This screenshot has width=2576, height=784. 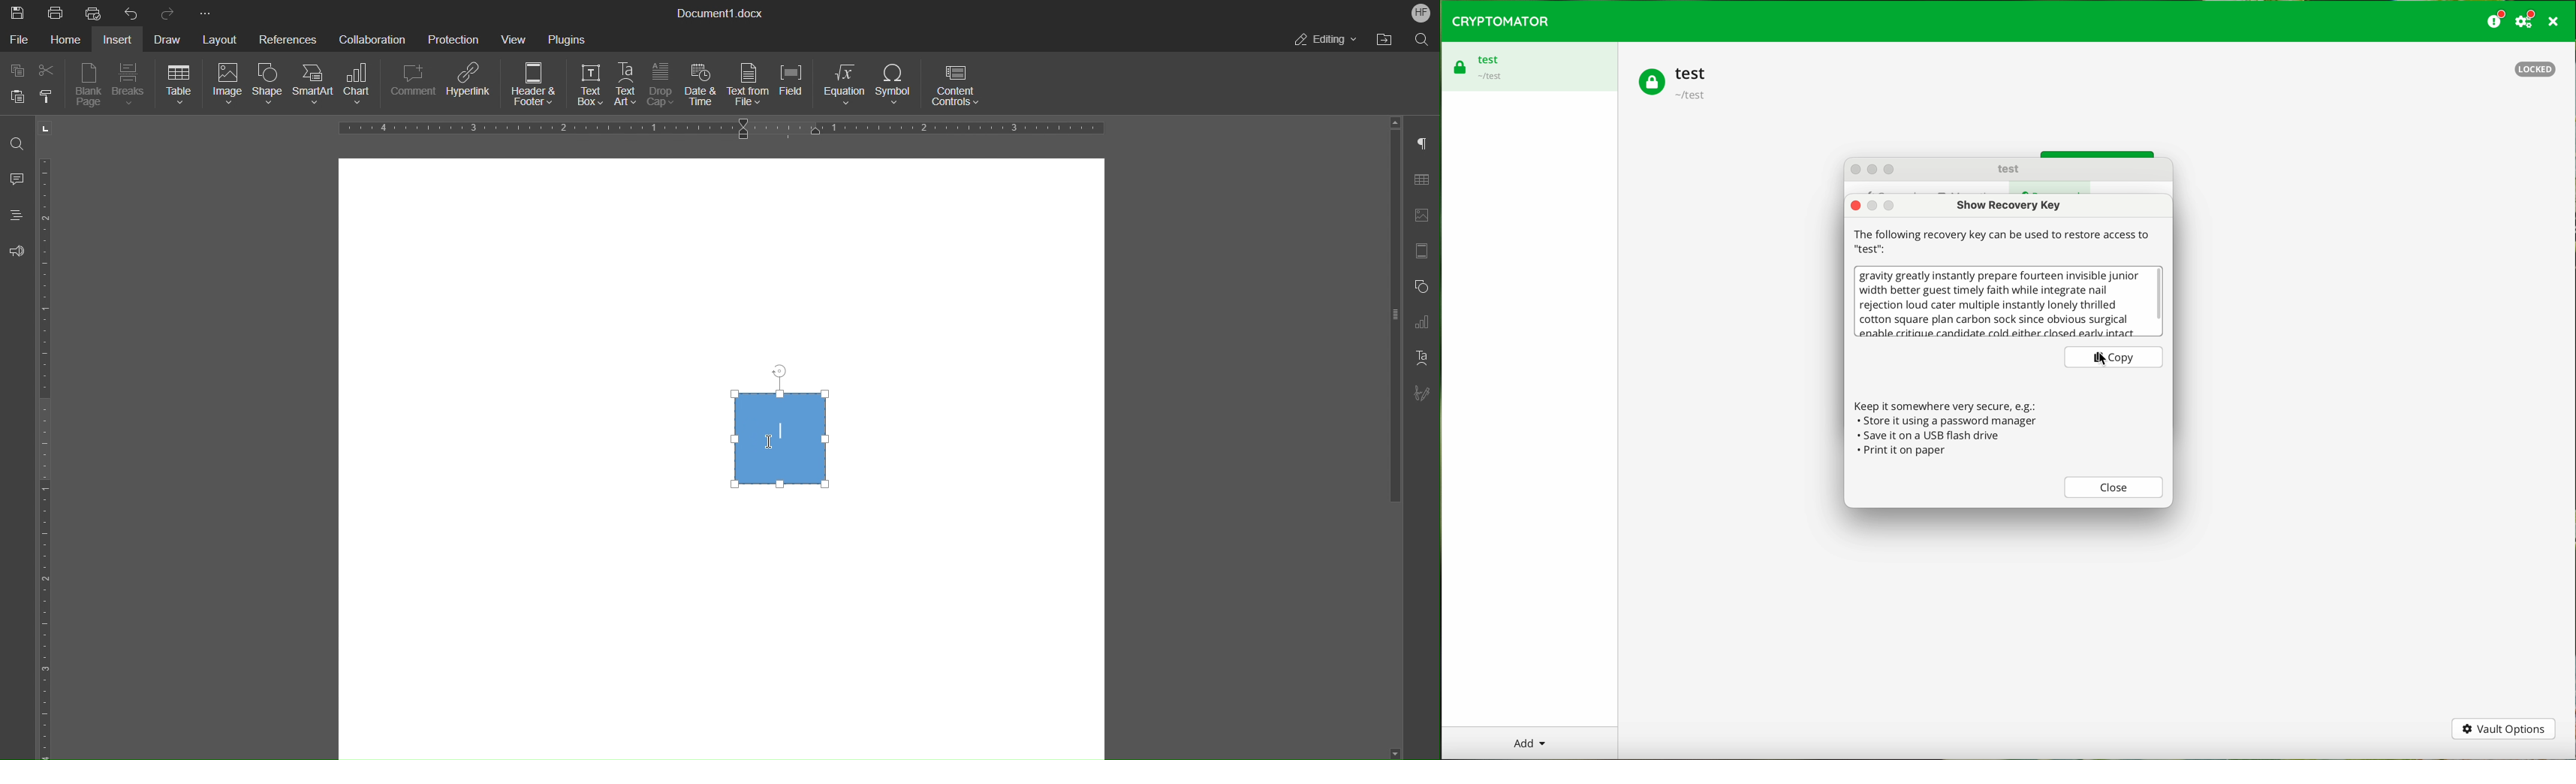 I want to click on test vault, so click(x=1676, y=84).